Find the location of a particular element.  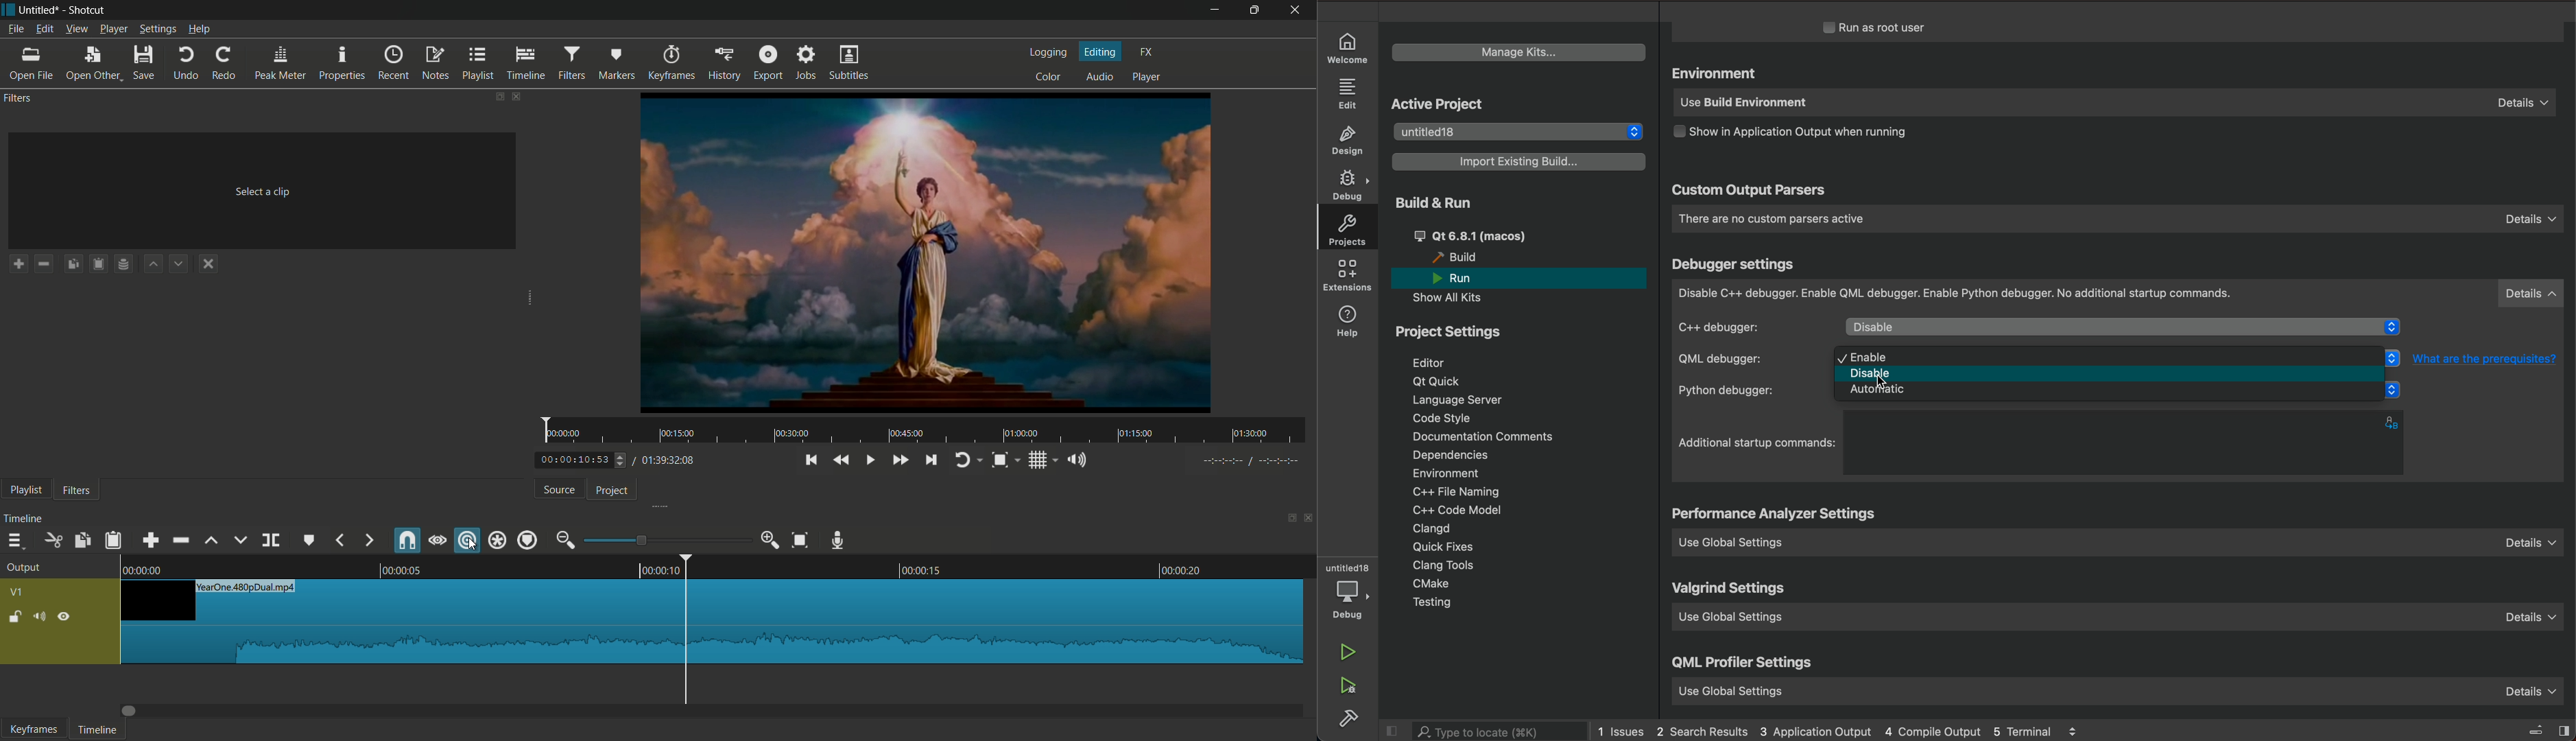

output is located at coordinates (1807, 134).